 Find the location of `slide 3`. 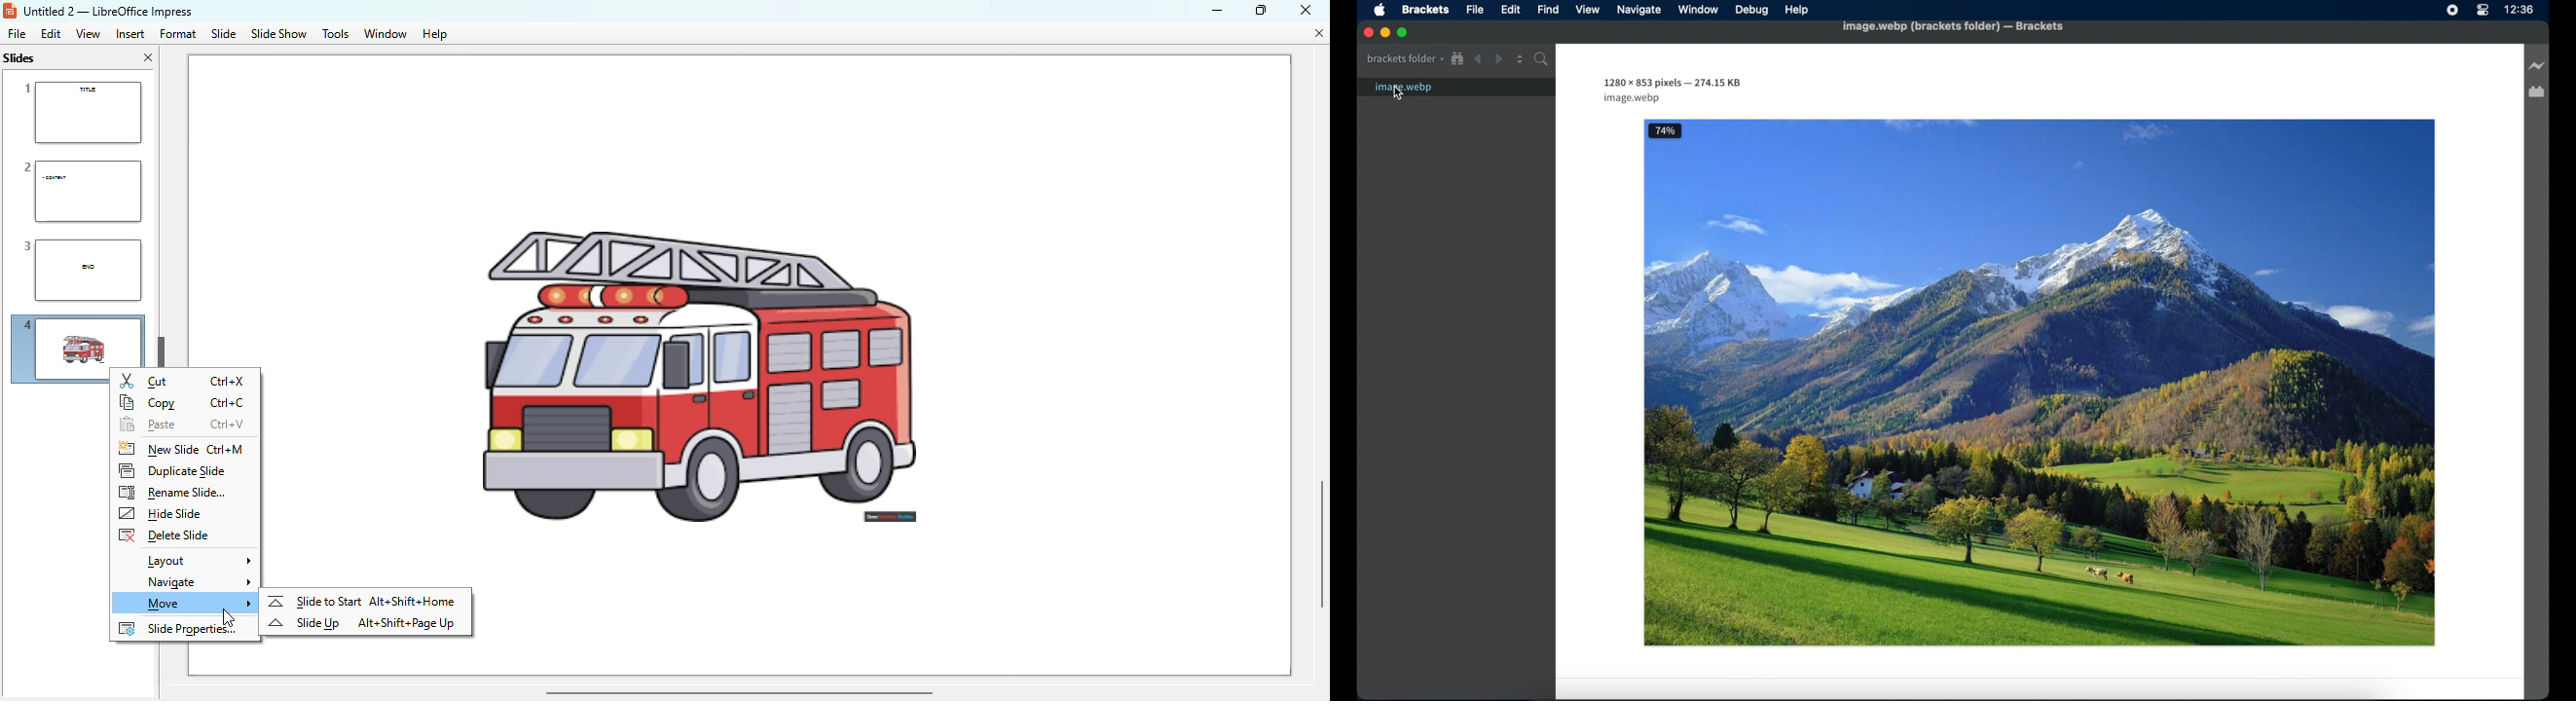

slide 3 is located at coordinates (79, 271).